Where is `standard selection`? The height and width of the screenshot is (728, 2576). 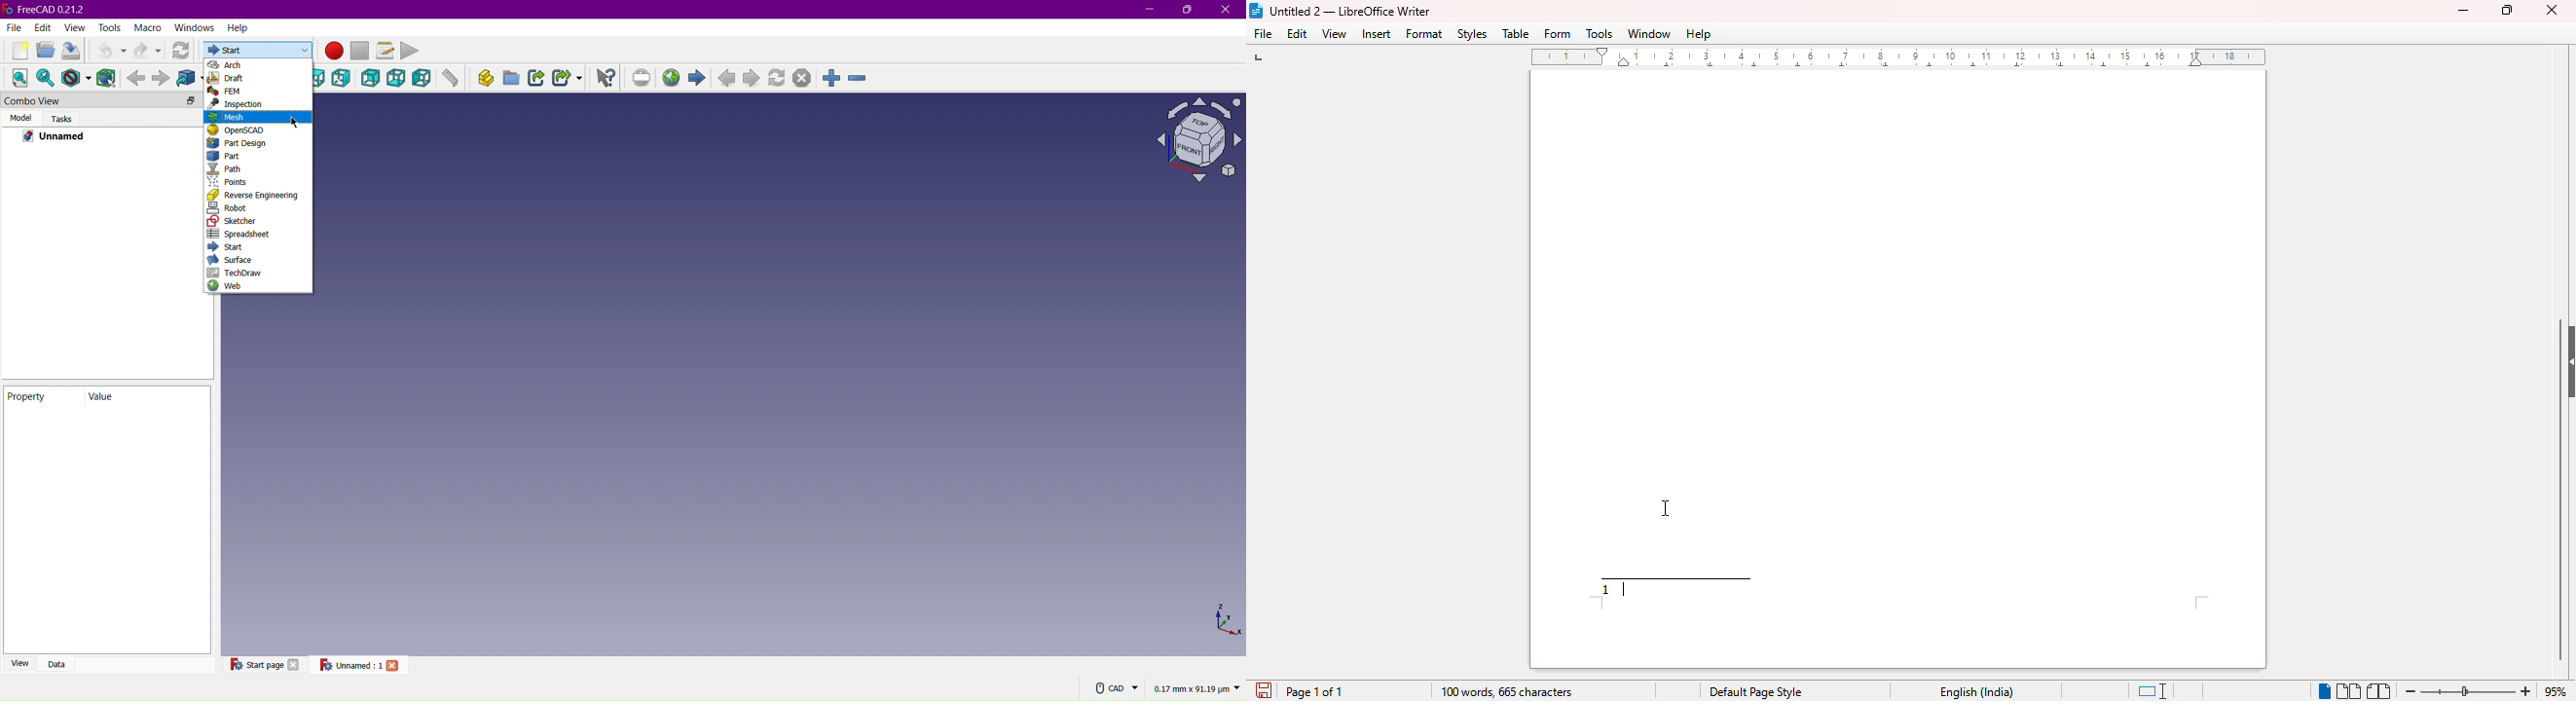 standard selection is located at coordinates (2153, 690).